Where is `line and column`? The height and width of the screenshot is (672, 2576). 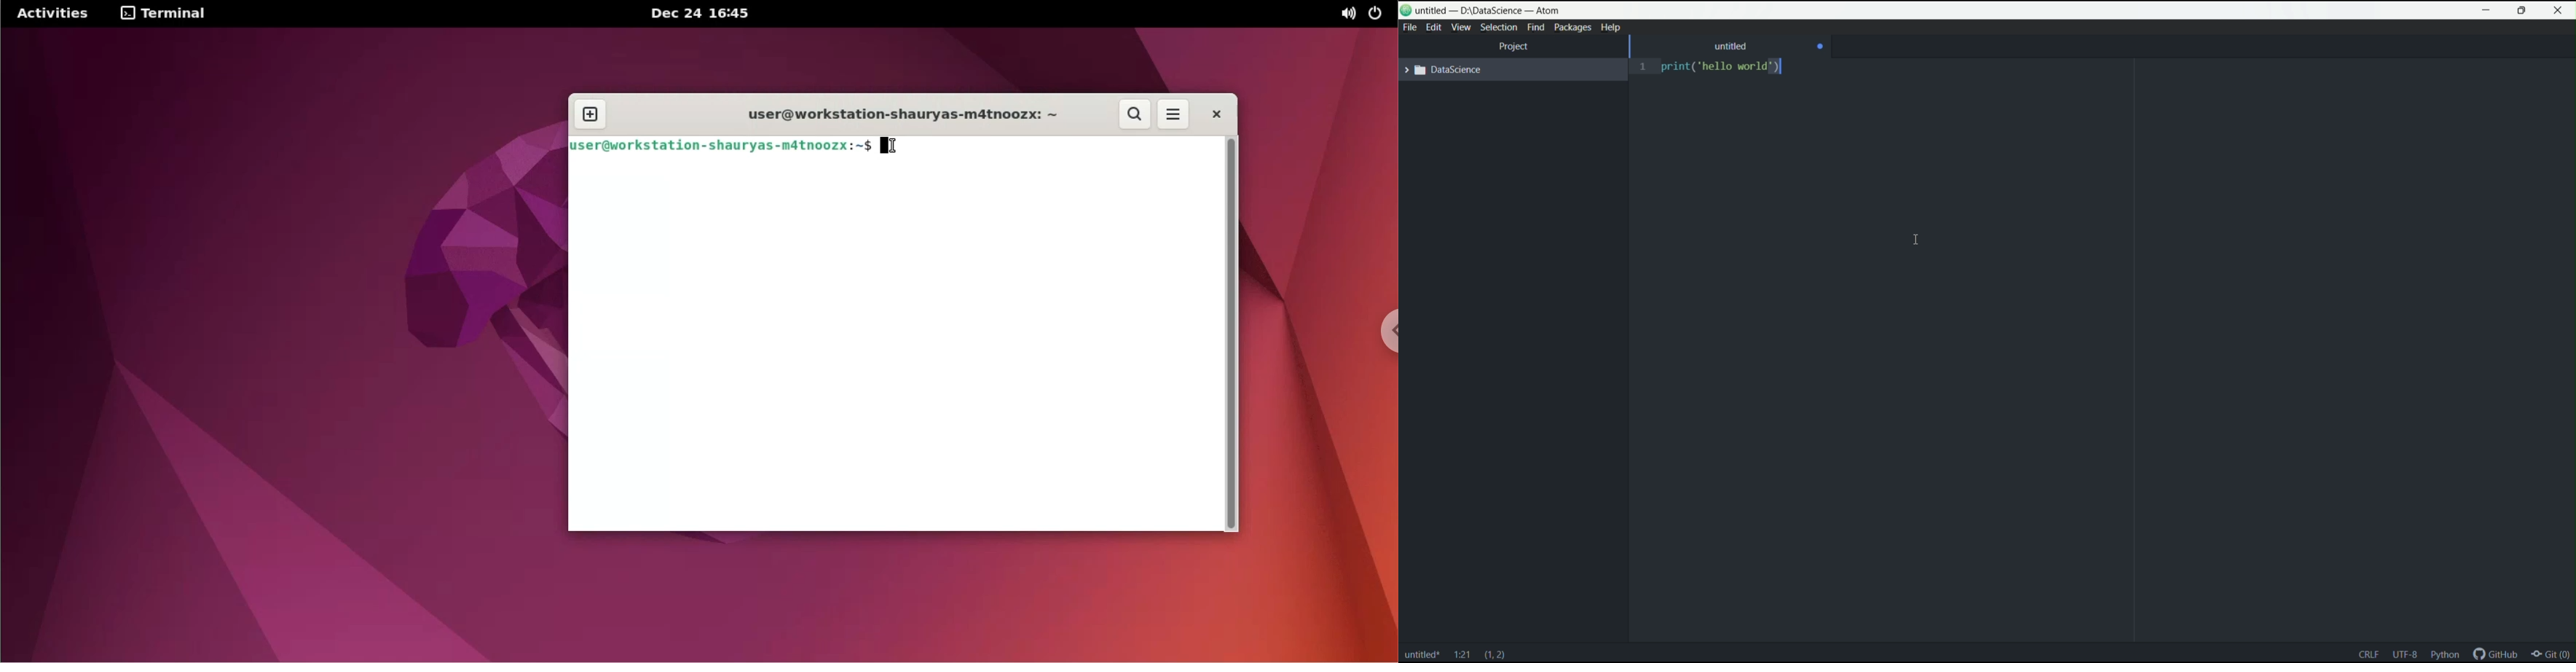
line and column is located at coordinates (1462, 655).